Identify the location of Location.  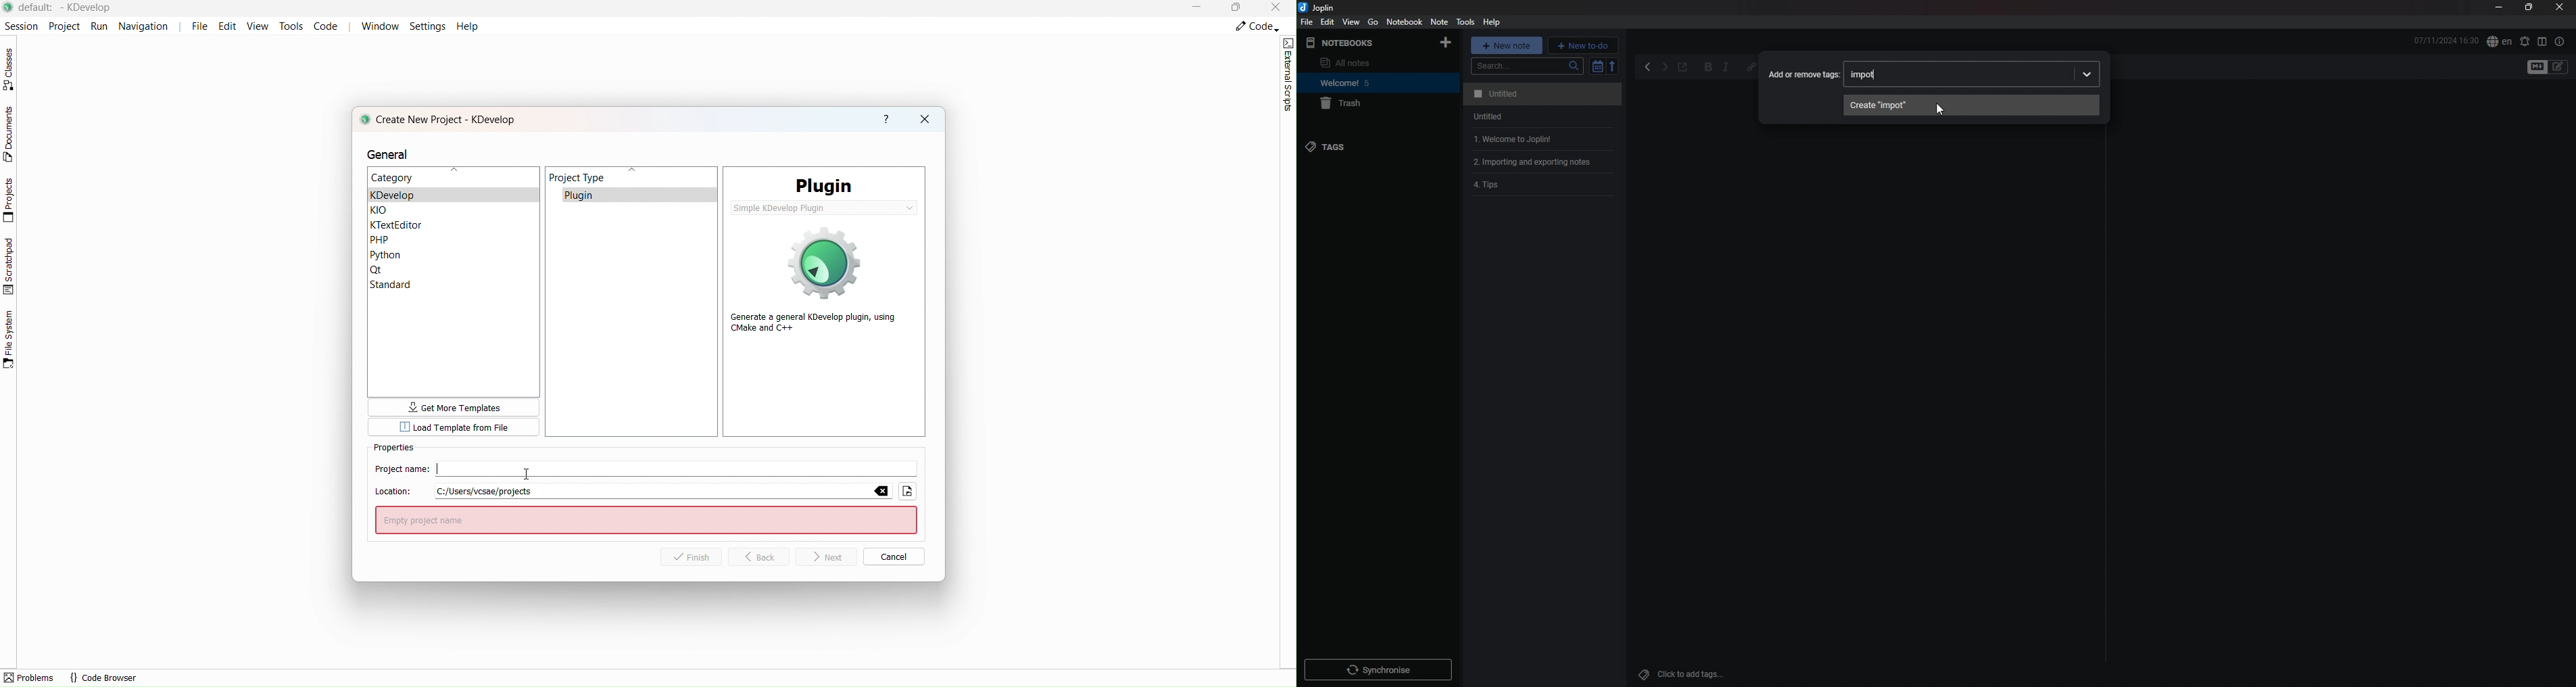
(646, 492).